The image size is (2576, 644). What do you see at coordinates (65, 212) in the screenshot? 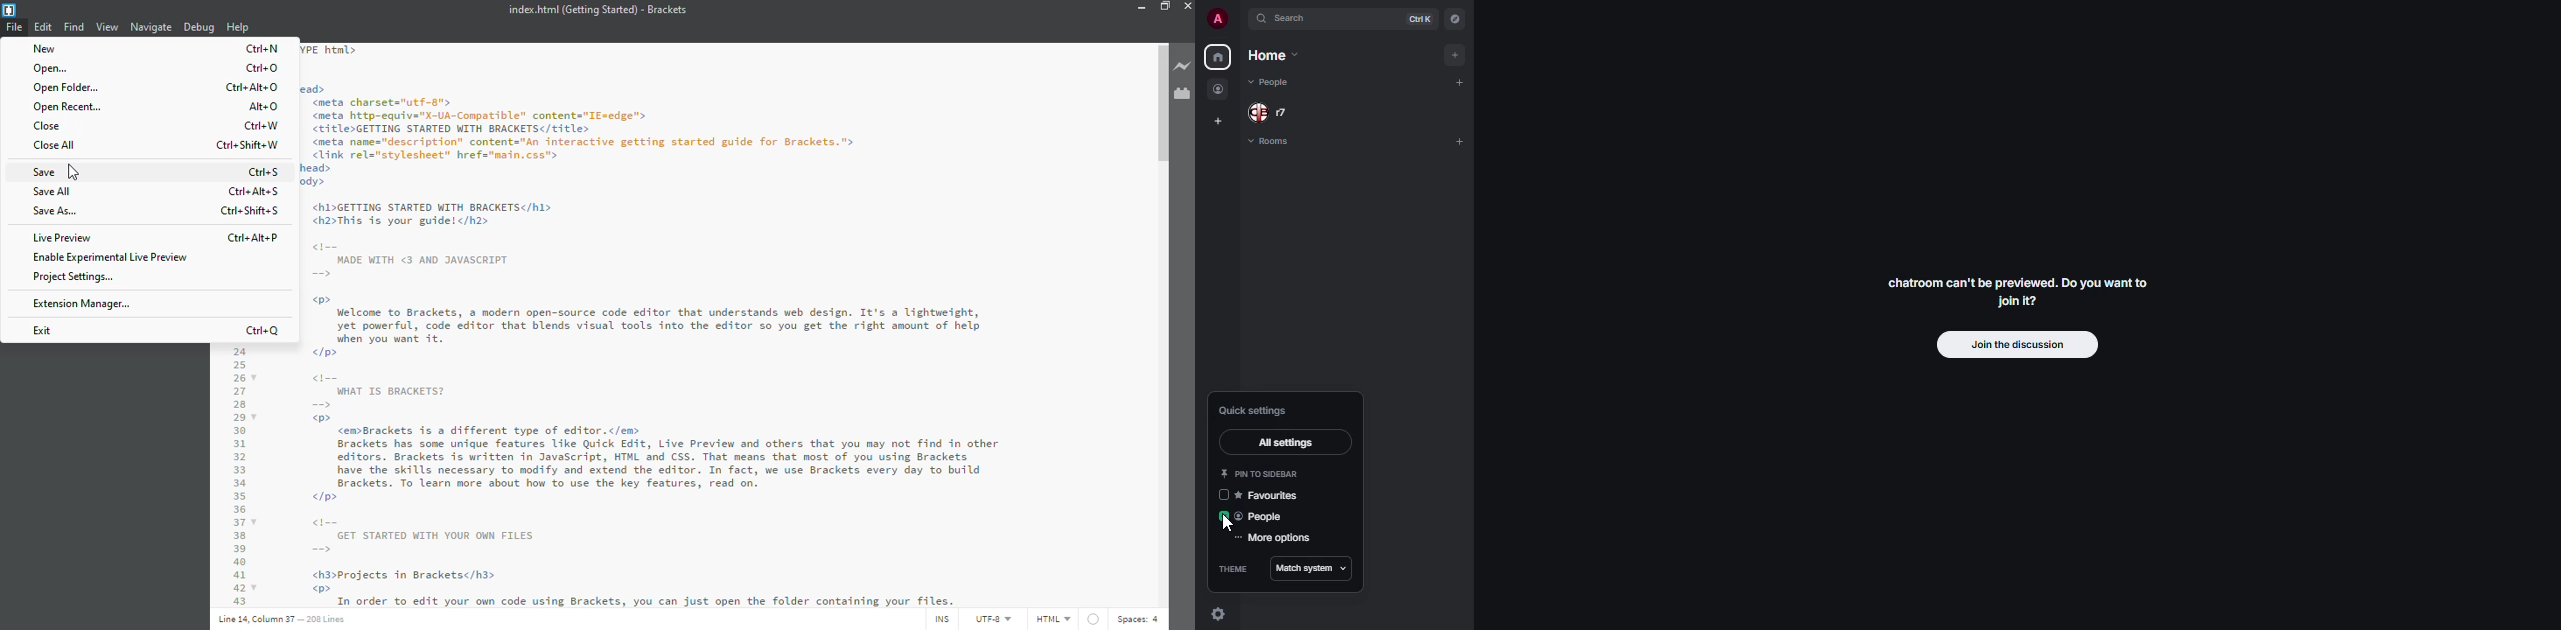
I see `save as` at bounding box center [65, 212].